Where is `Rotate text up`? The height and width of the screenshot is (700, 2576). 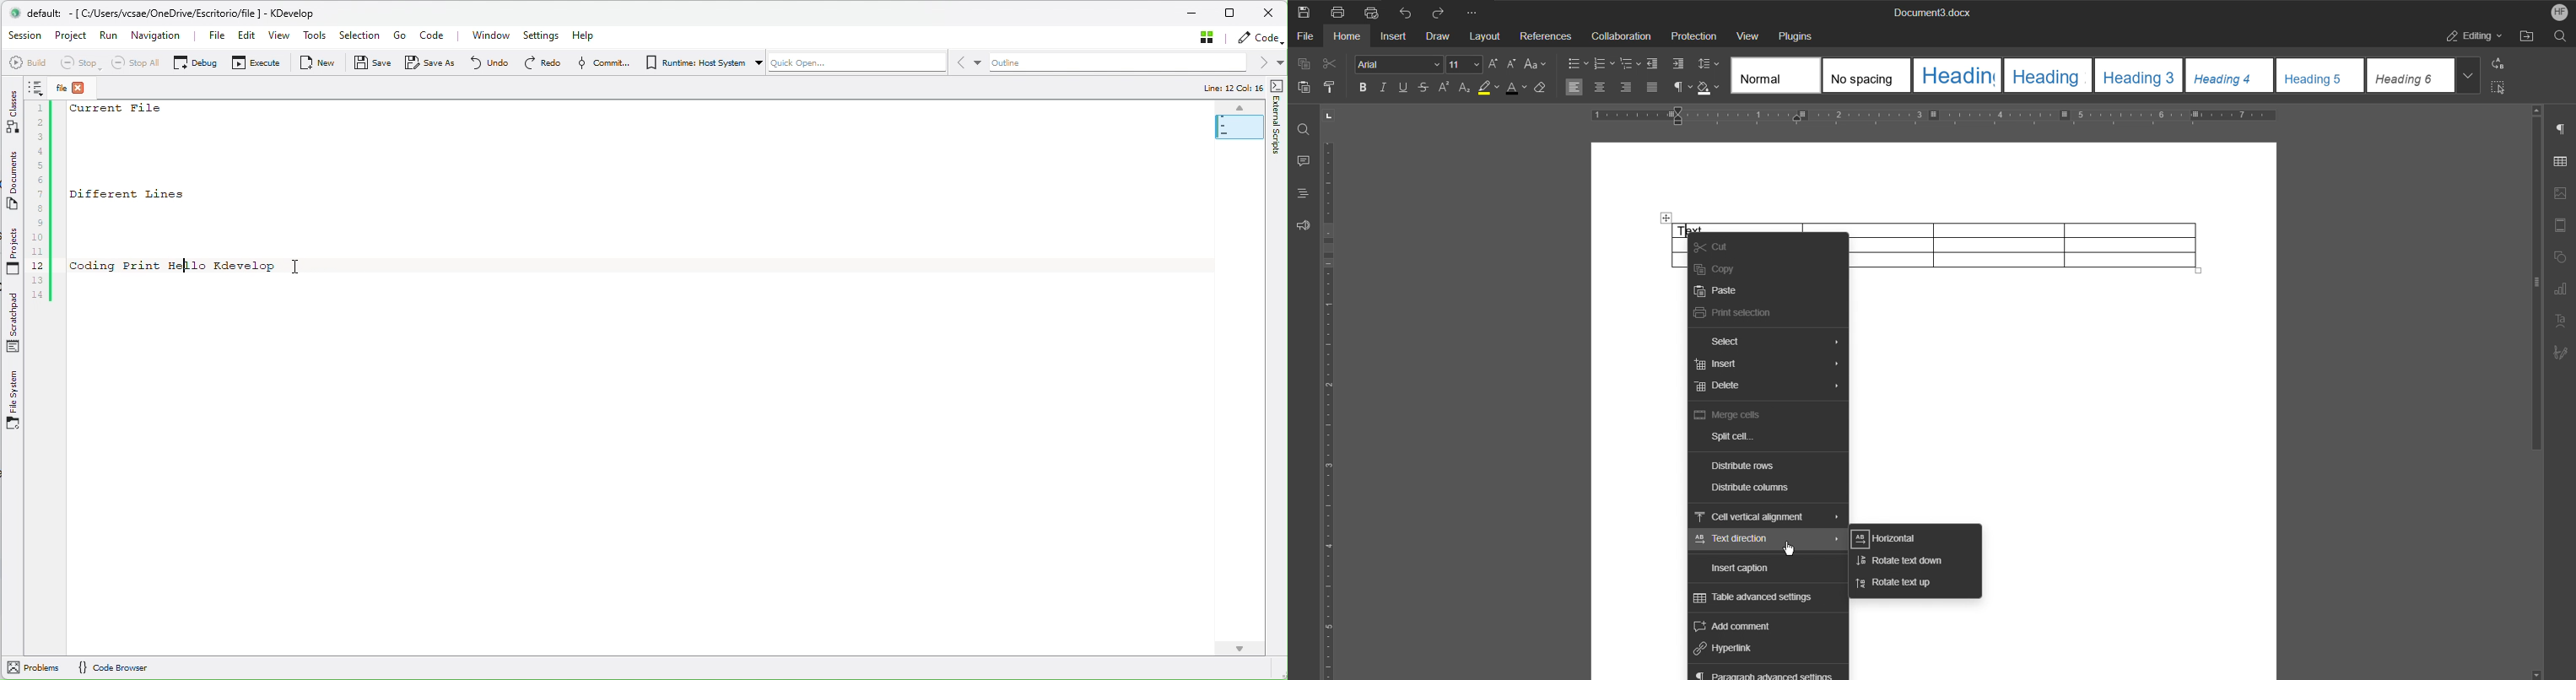 Rotate text up is located at coordinates (1899, 583).